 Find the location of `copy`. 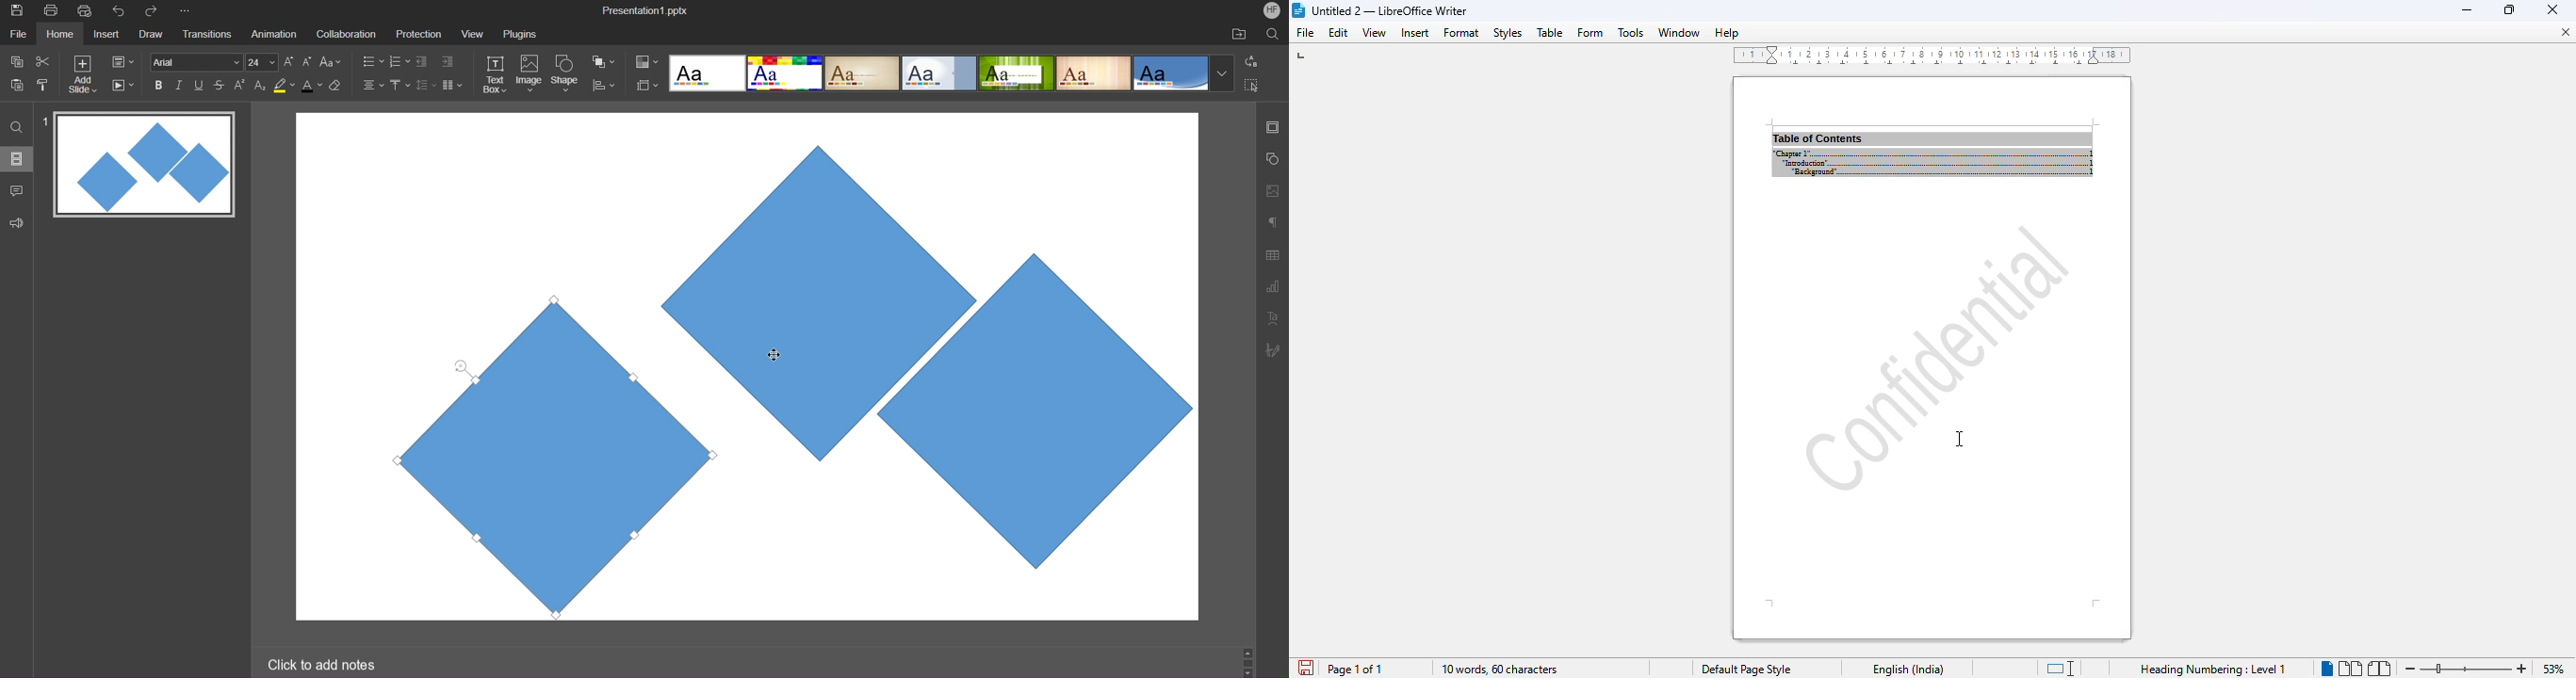

copy is located at coordinates (15, 61).